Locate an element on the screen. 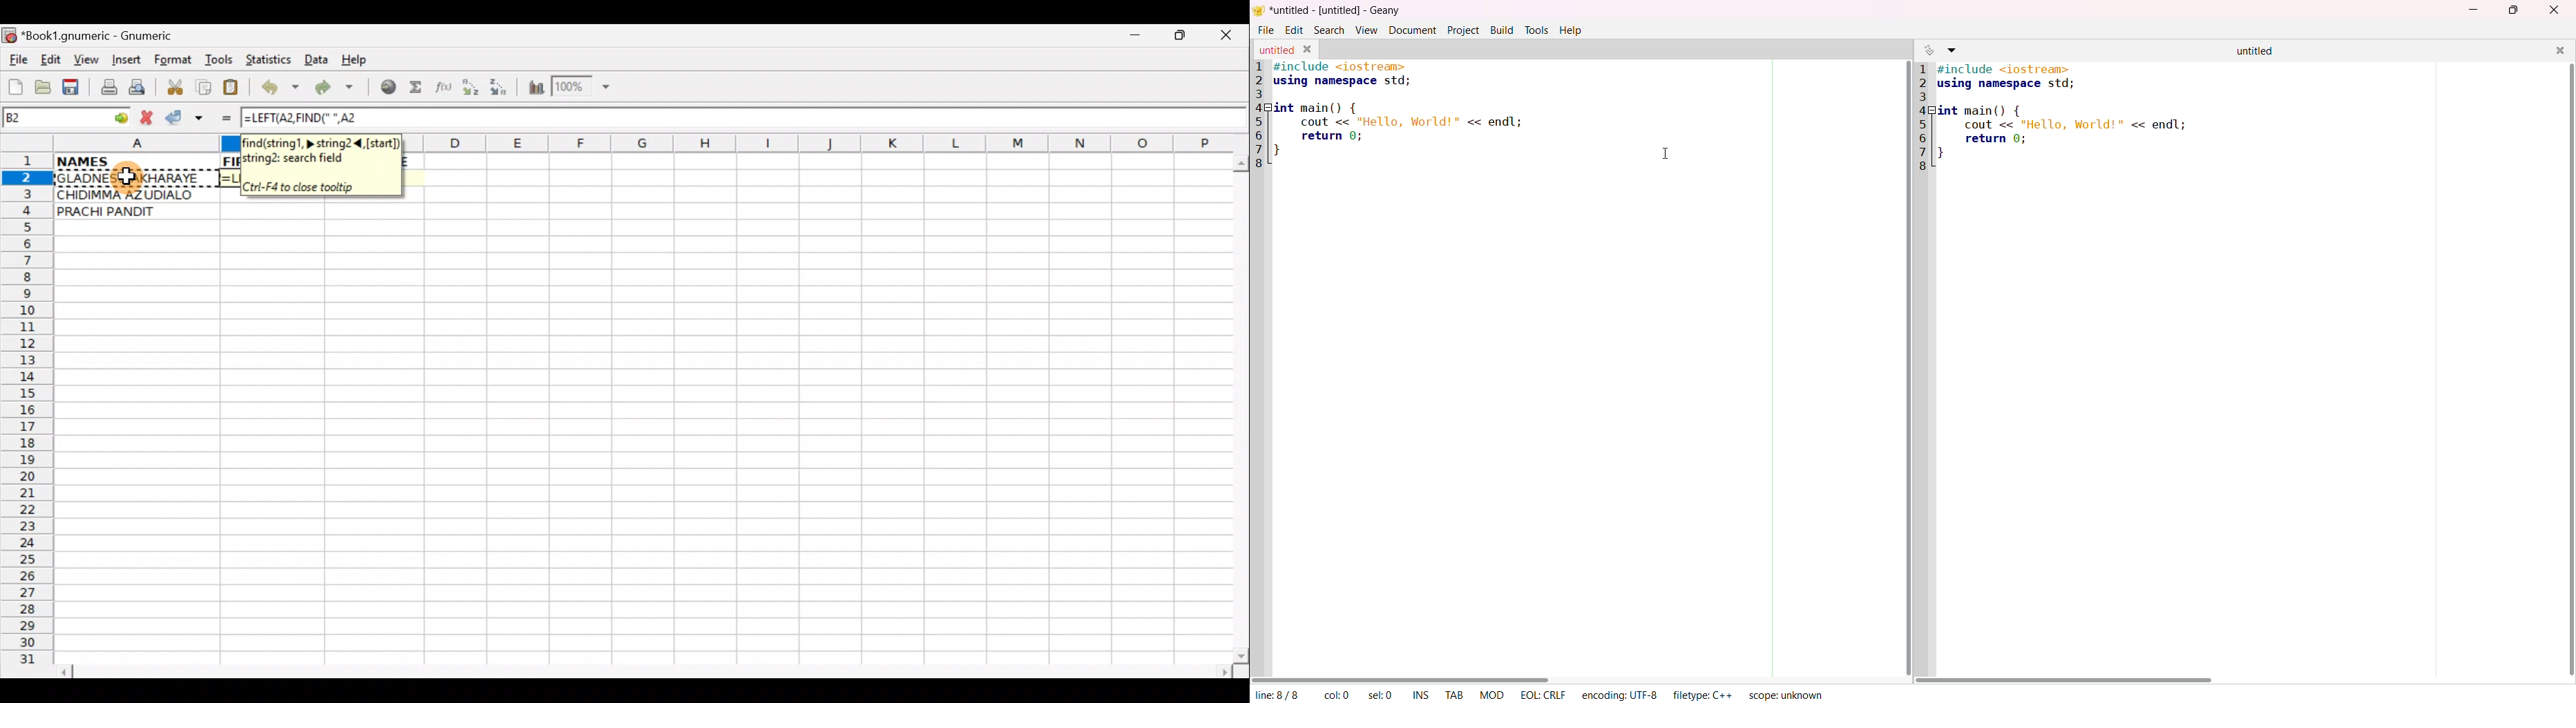 This screenshot has width=2576, height=728. Cell name B2 is located at coordinates (49, 118).